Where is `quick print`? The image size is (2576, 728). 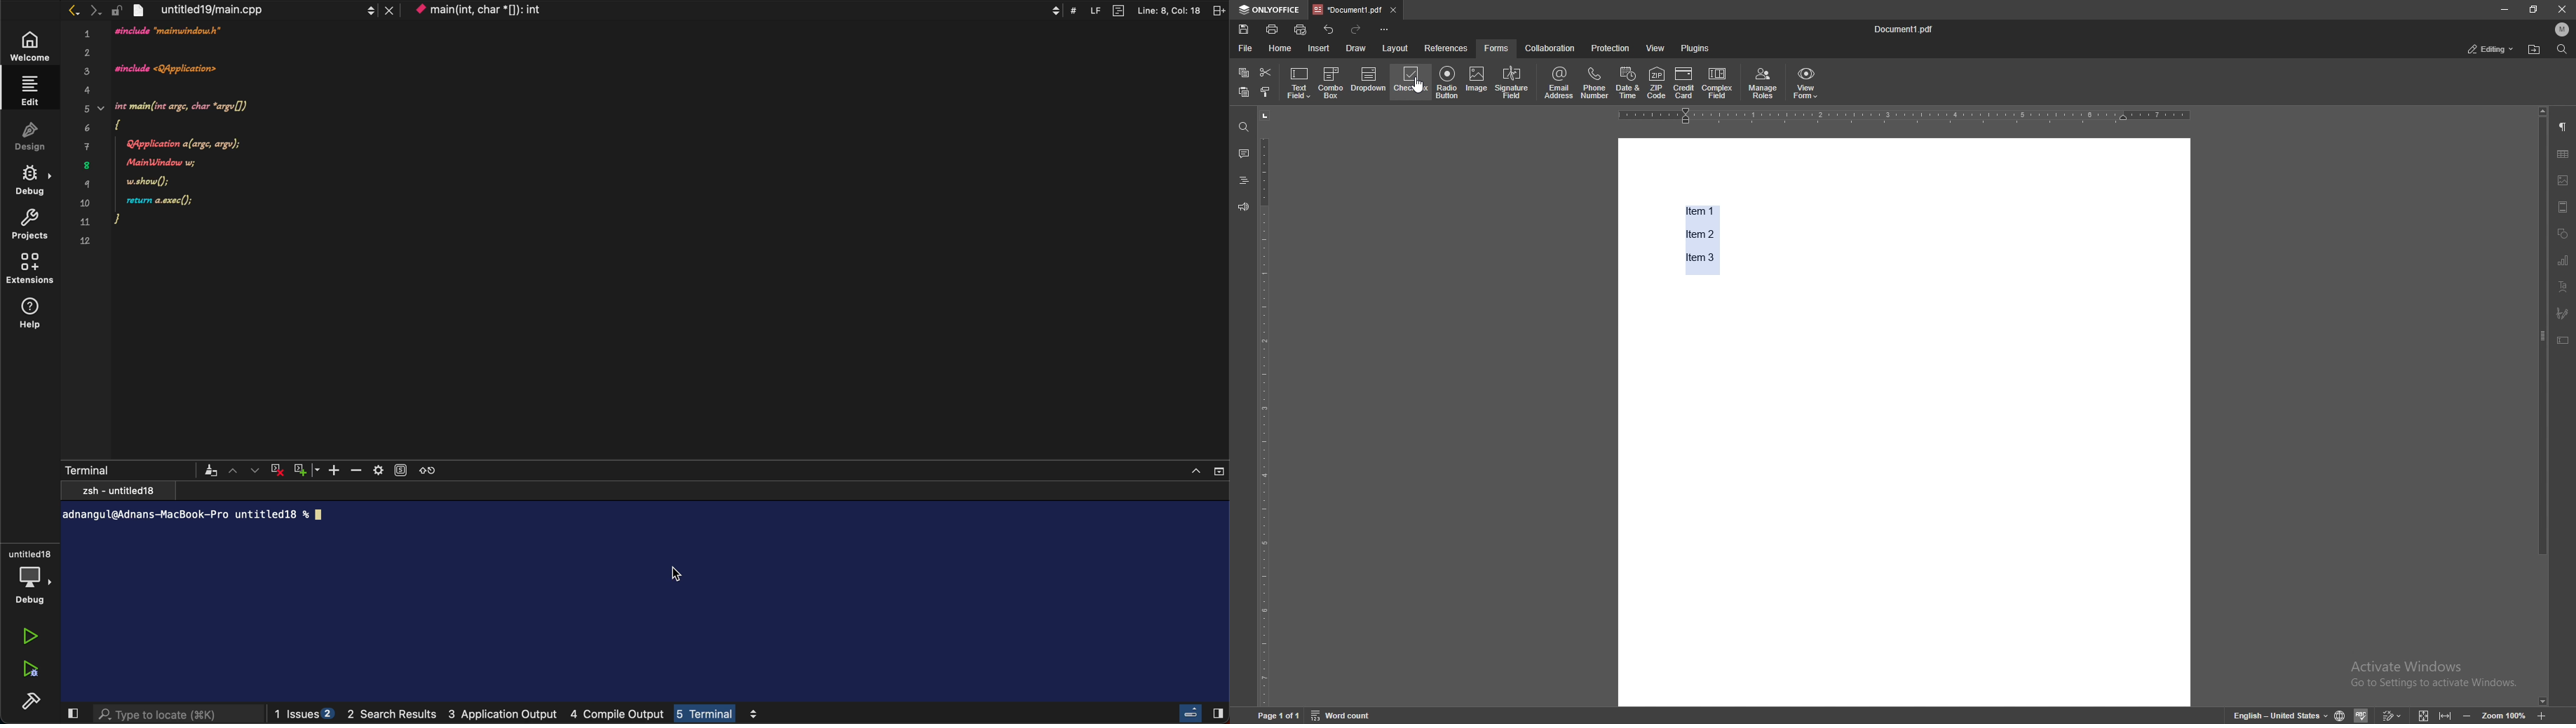
quick print is located at coordinates (1301, 30).